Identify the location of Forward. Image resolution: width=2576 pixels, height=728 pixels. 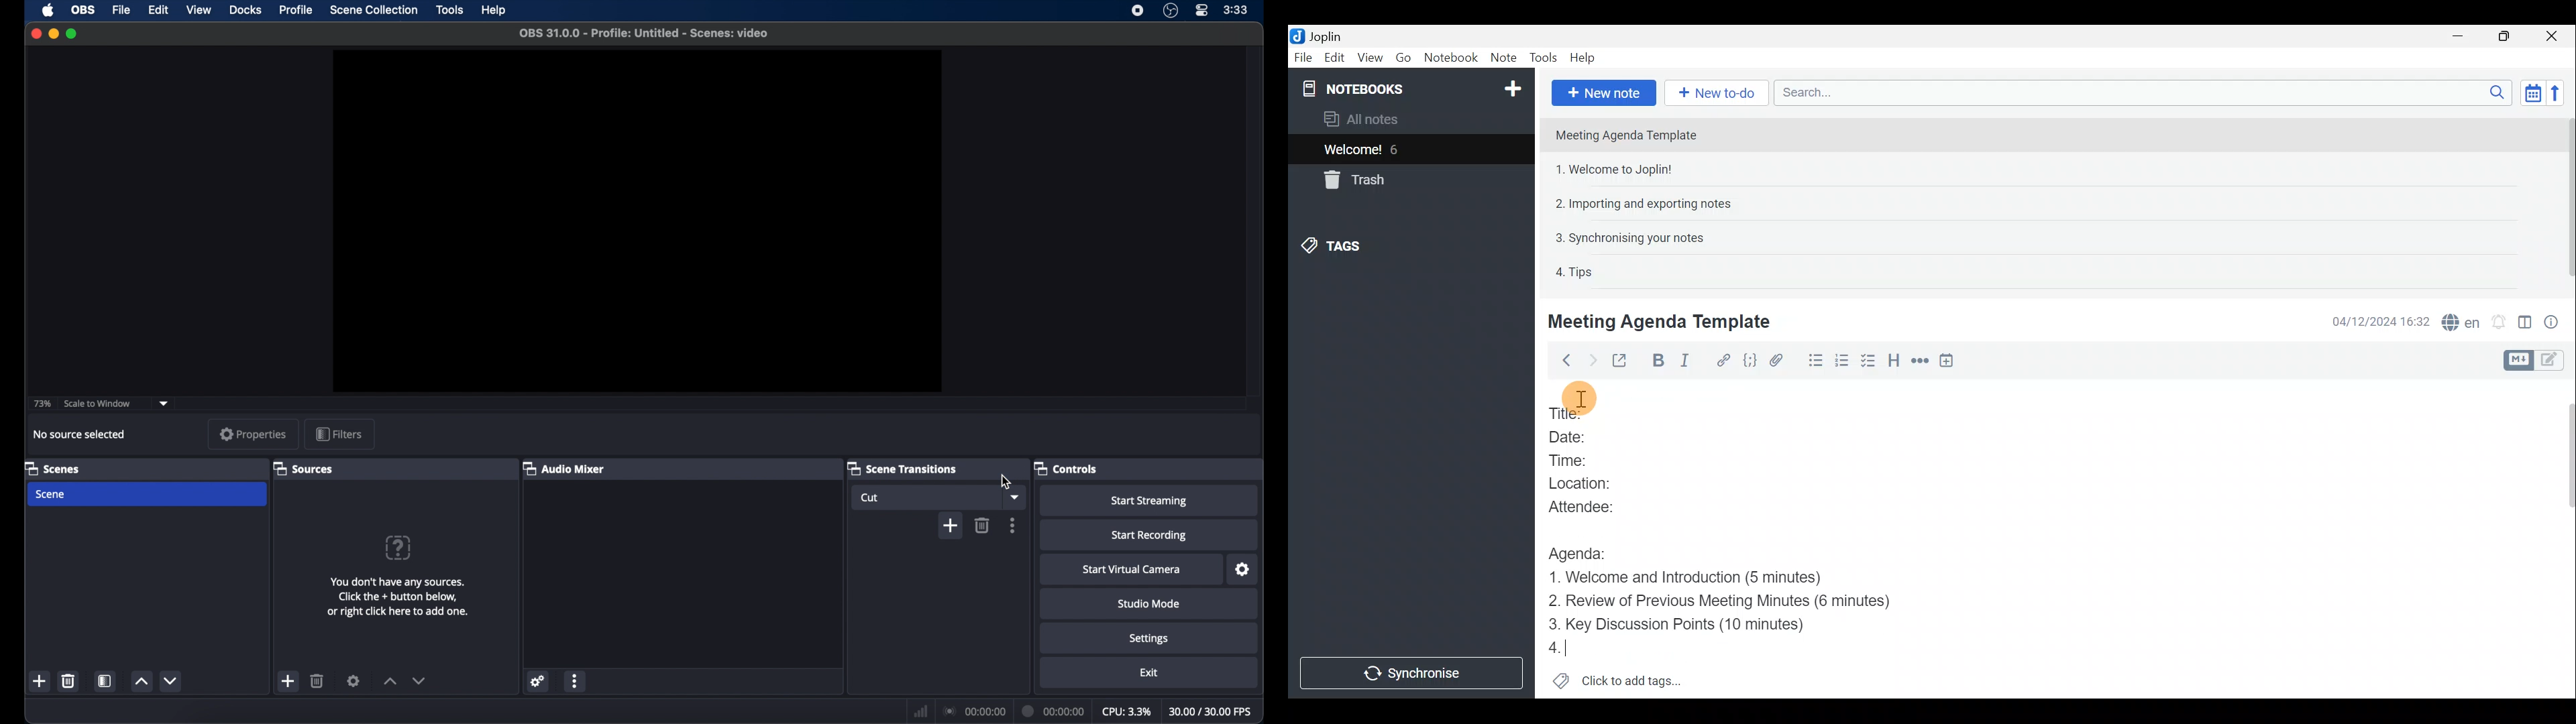
(1591, 360).